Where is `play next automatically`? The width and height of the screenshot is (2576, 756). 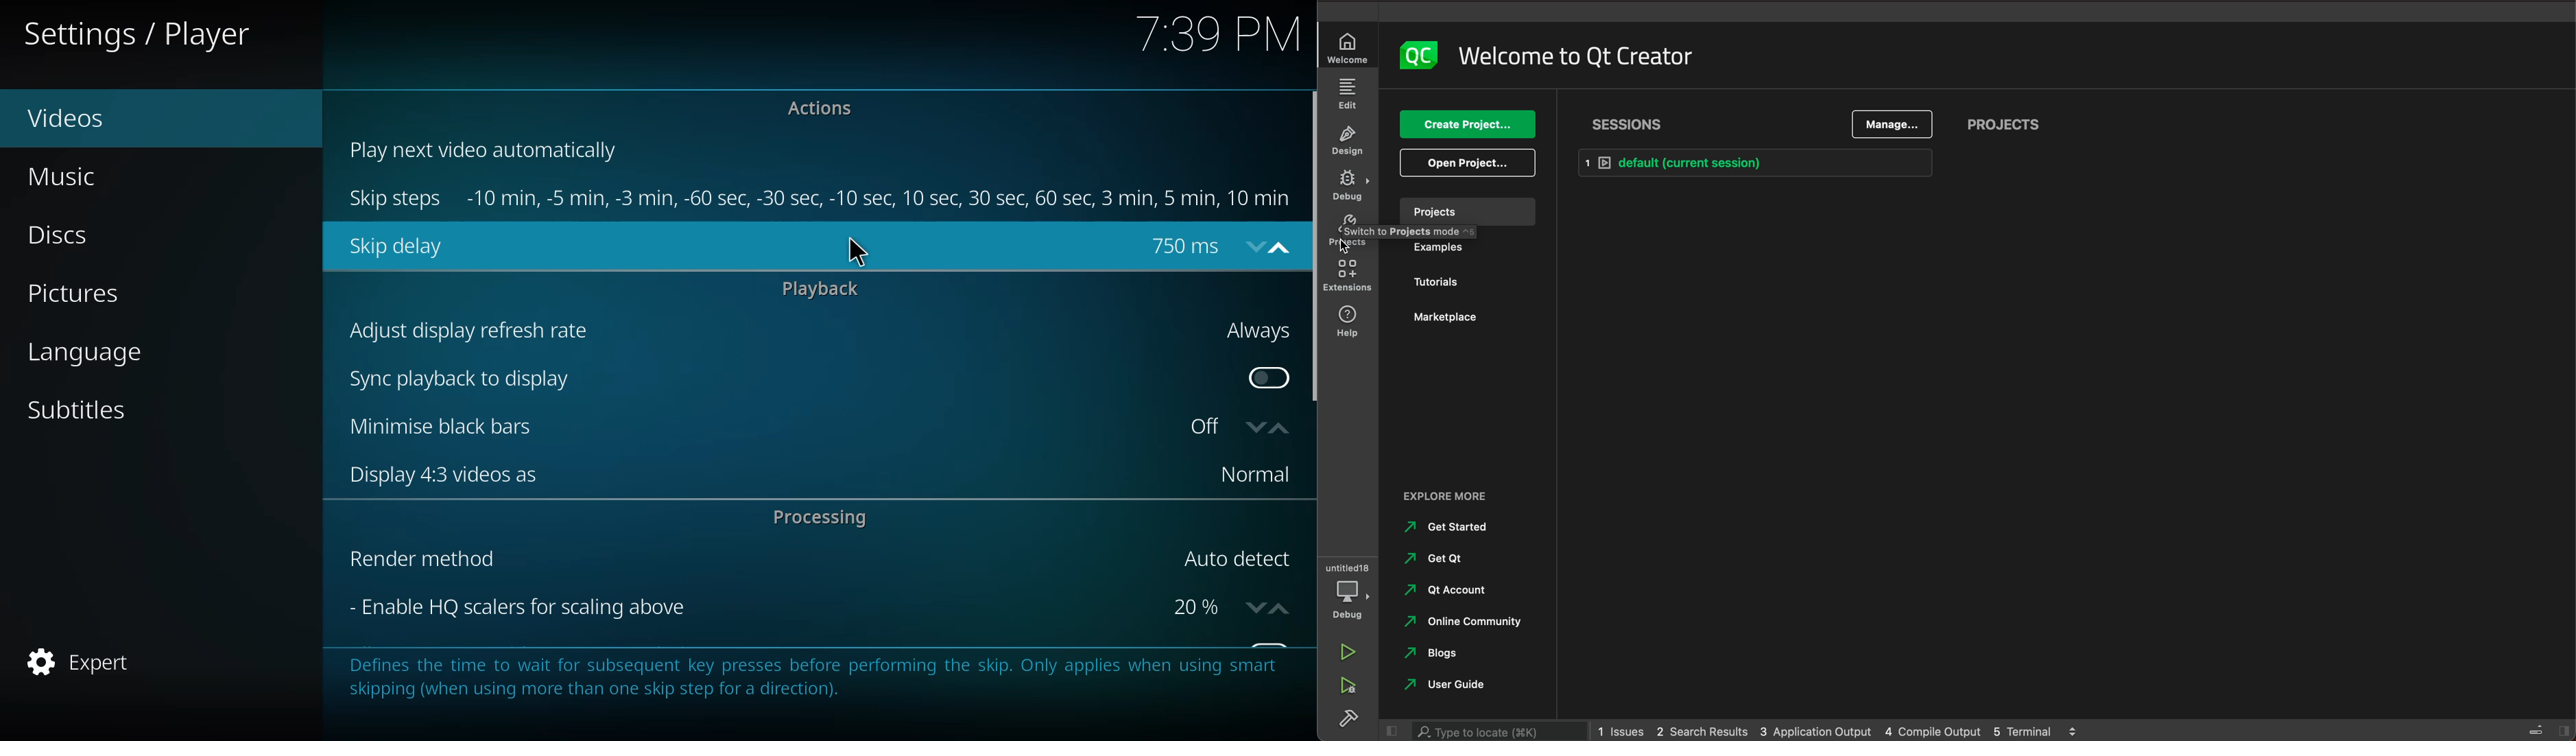
play next automatically is located at coordinates (486, 150).